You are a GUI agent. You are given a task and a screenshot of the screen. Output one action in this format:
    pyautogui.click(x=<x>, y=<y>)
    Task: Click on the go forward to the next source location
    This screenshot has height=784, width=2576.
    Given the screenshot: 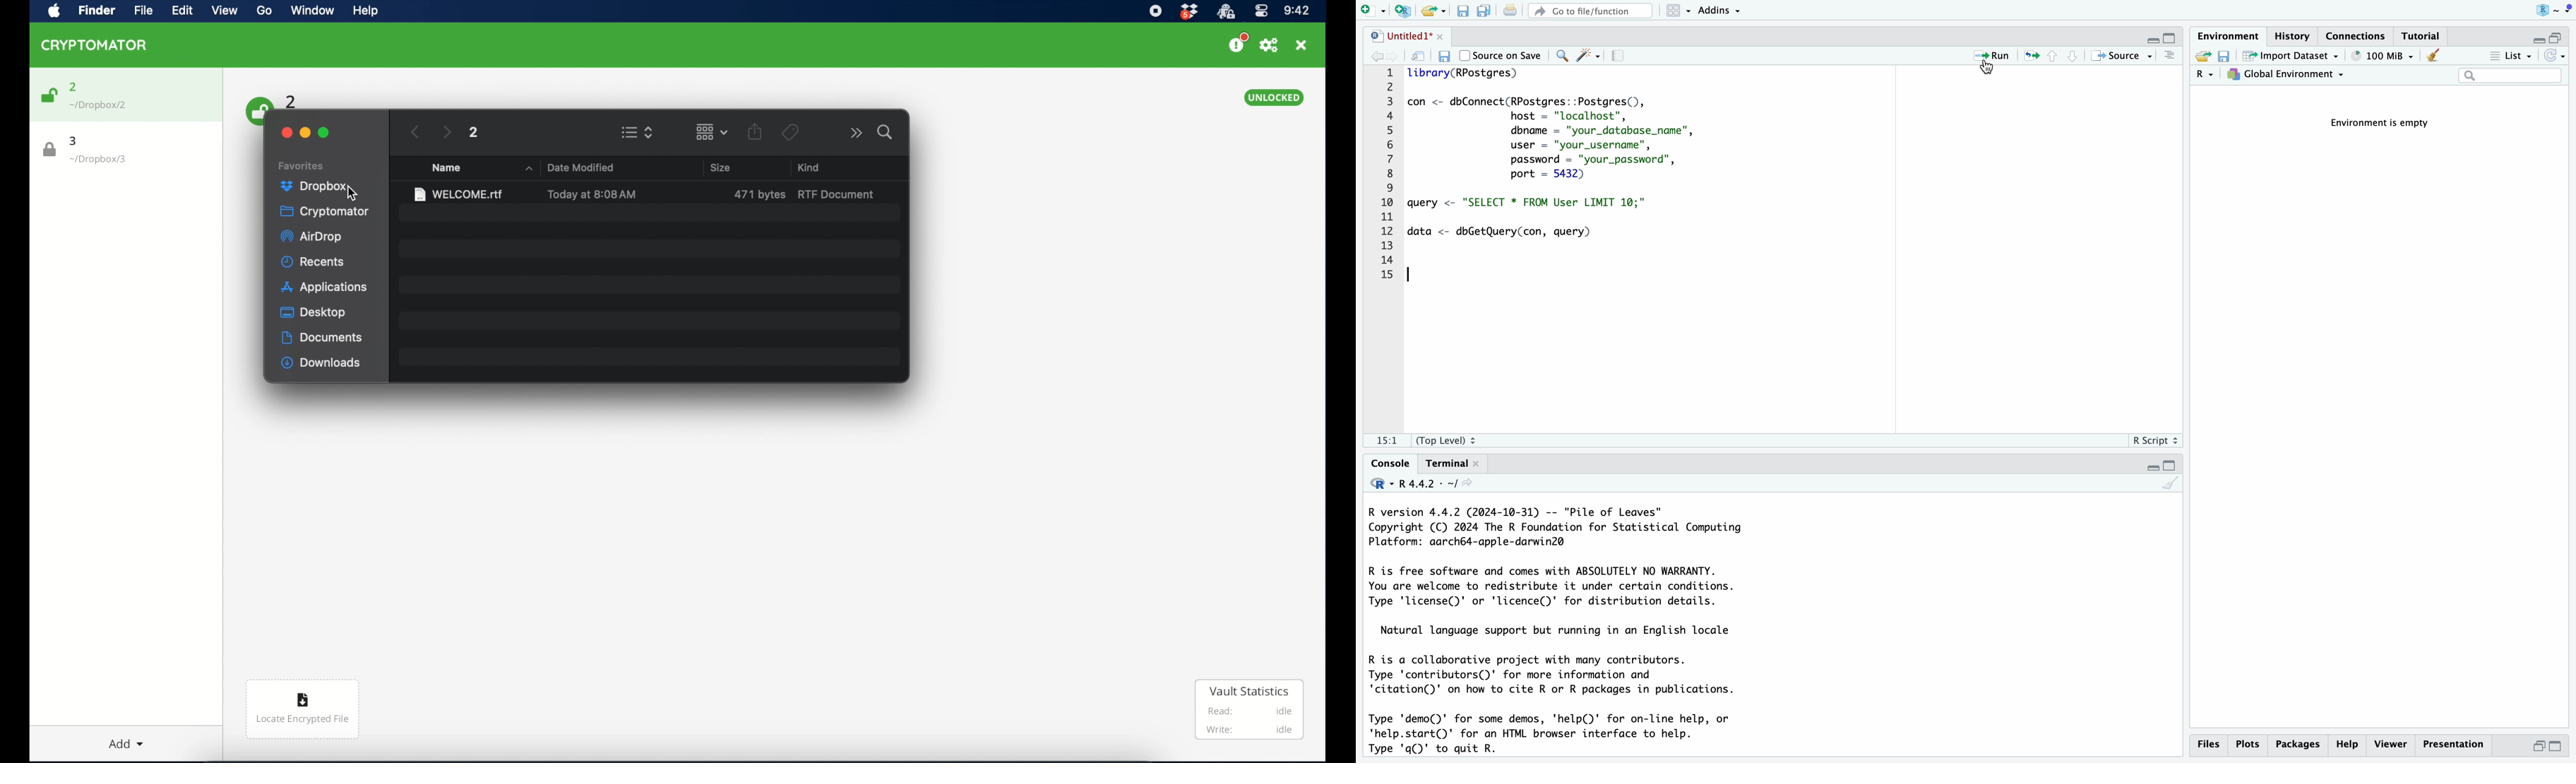 What is the action you would take?
    pyautogui.click(x=1399, y=56)
    